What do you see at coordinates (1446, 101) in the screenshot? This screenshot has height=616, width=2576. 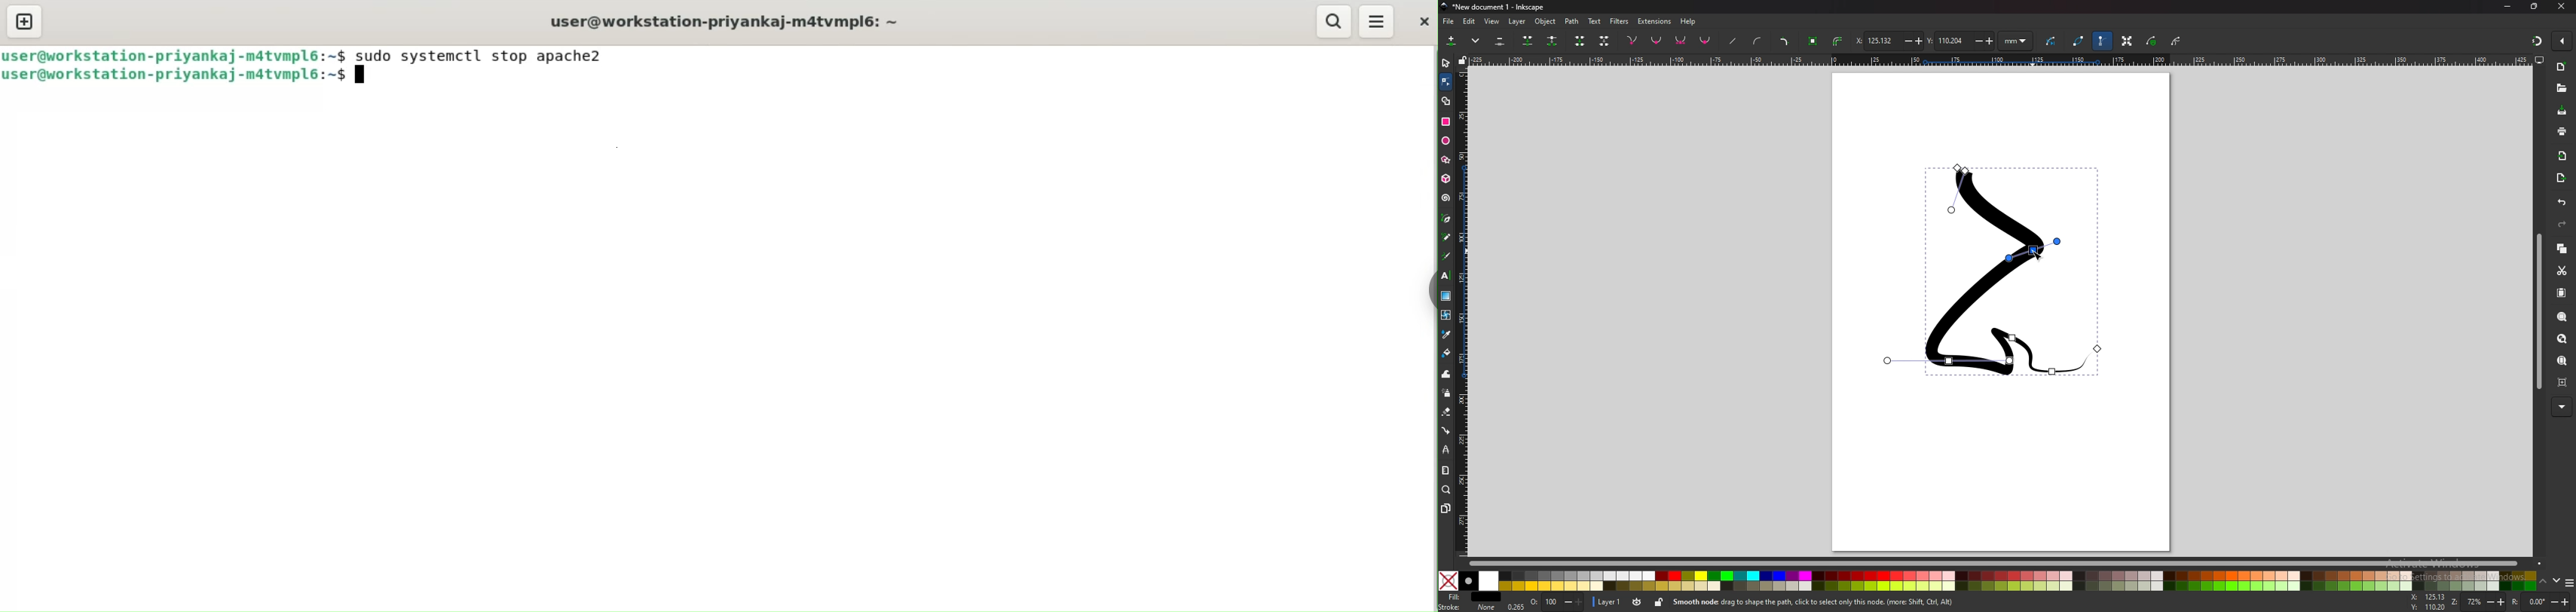 I see `shape builder` at bounding box center [1446, 101].